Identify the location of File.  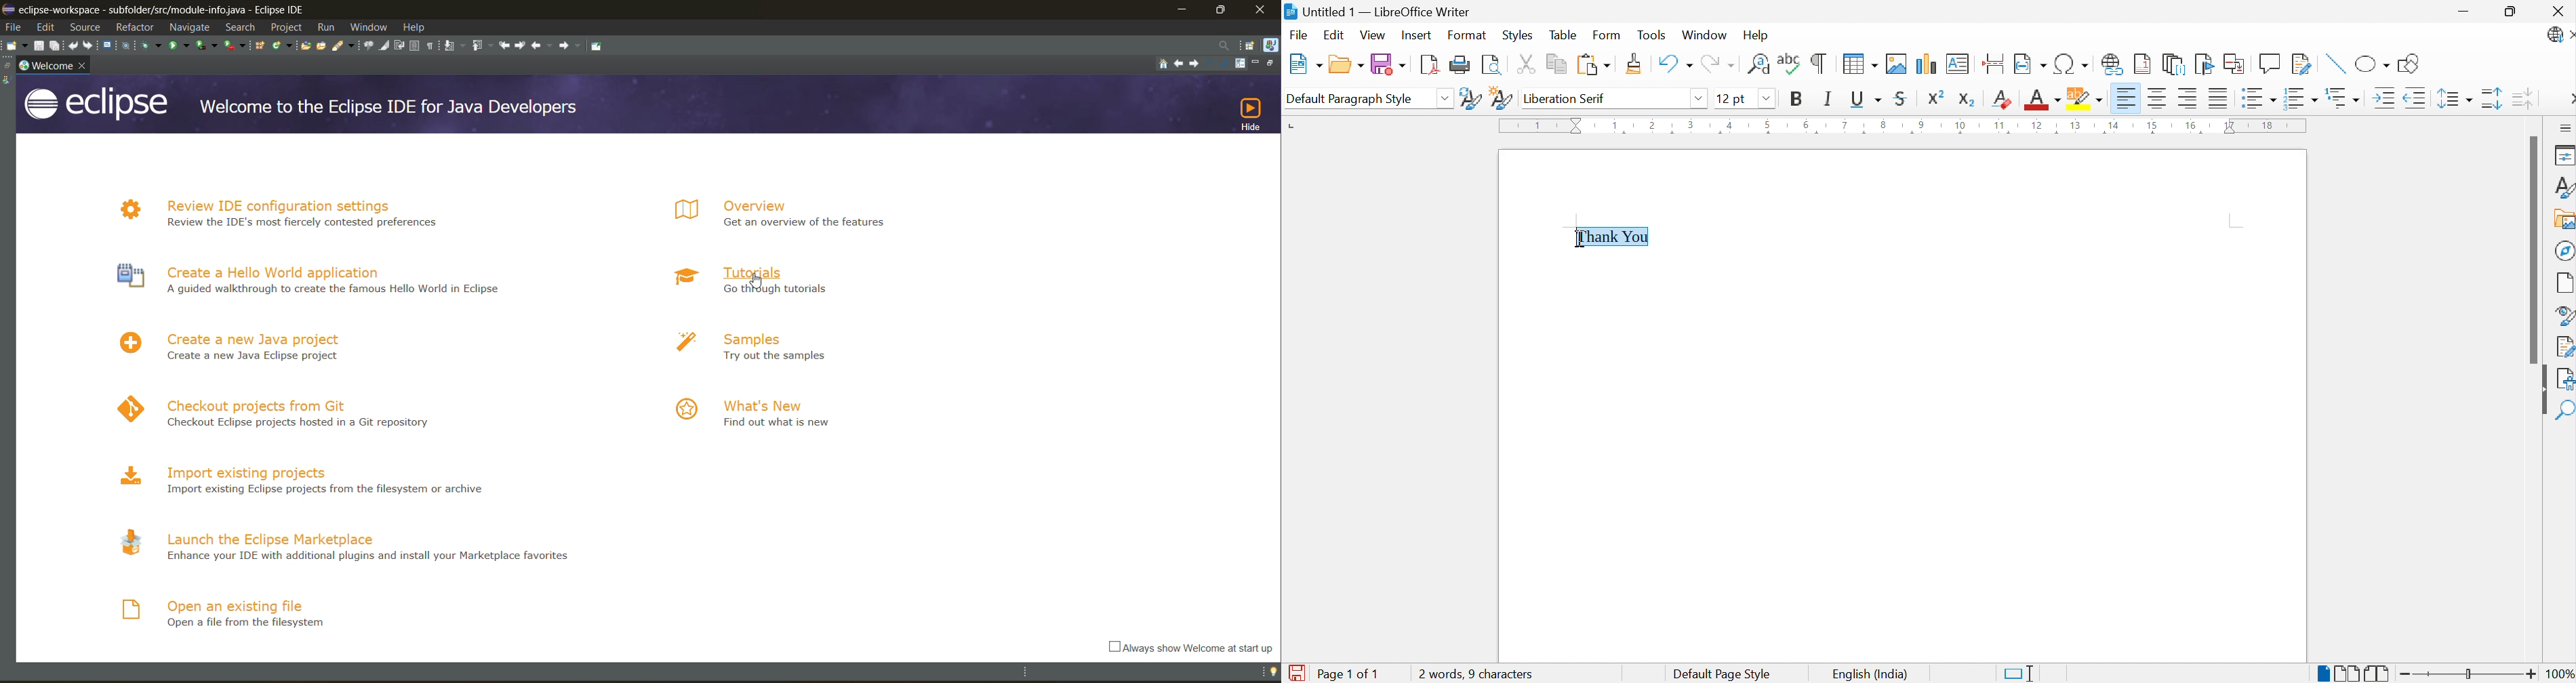
(1300, 35).